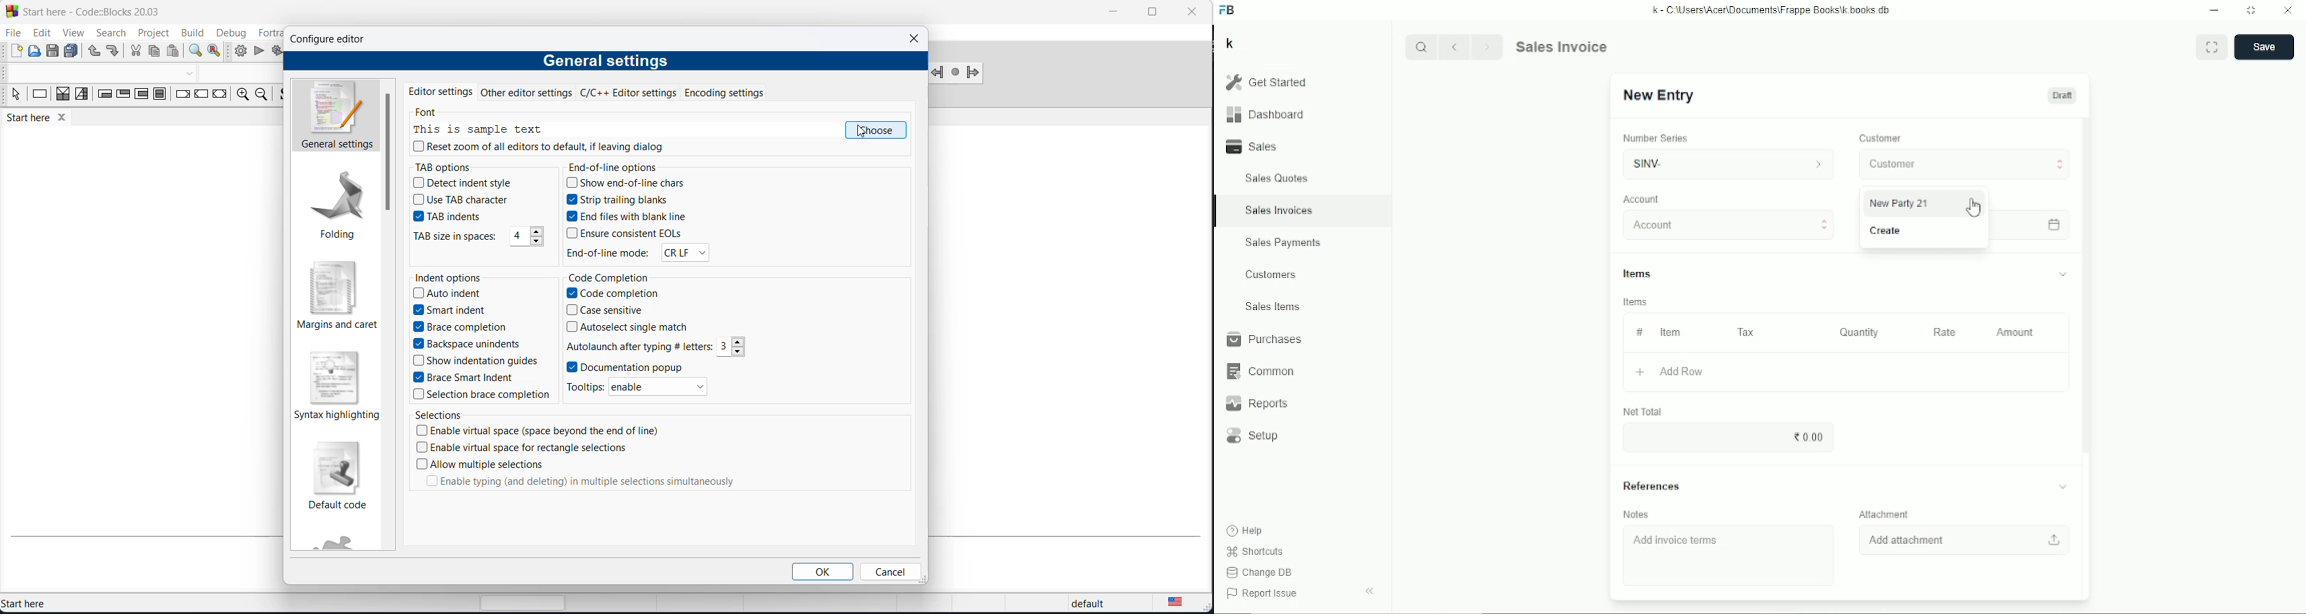  What do you see at coordinates (537, 244) in the screenshot?
I see `decrement` at bounding box center [537, 244].